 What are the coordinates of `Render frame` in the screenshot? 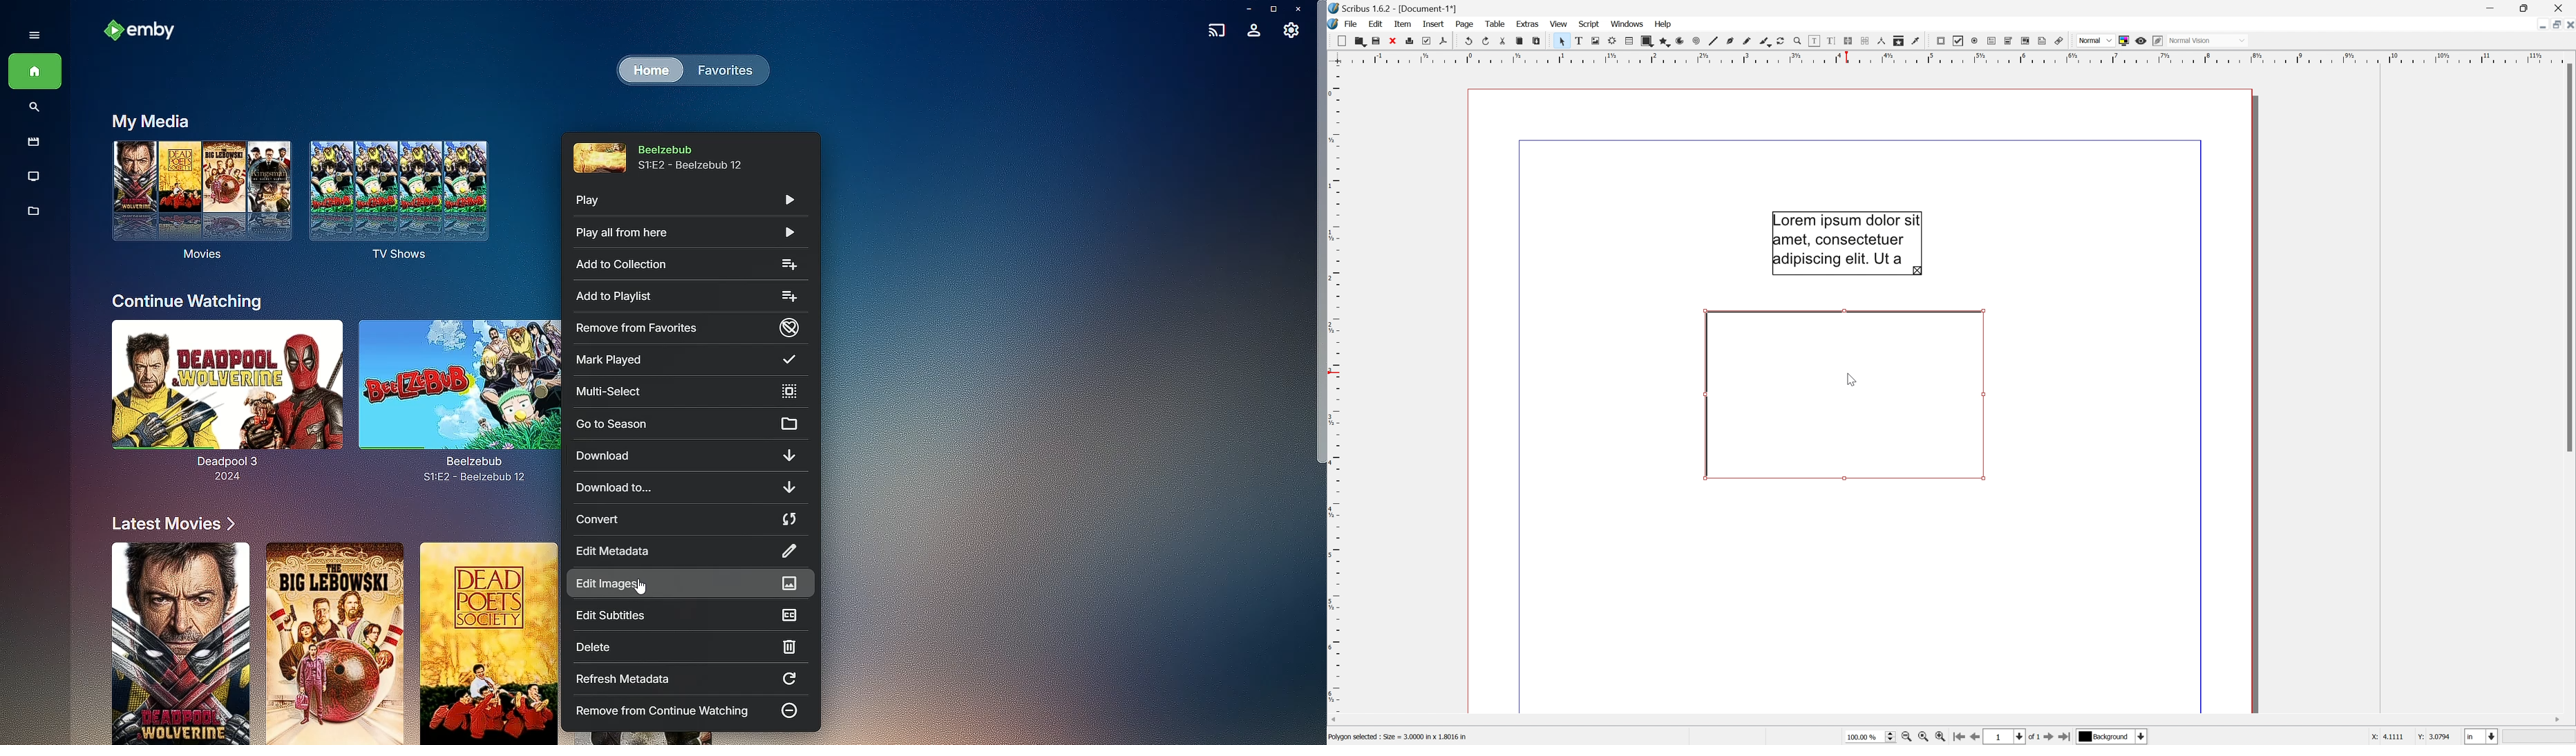 It's located at (1610, 42).